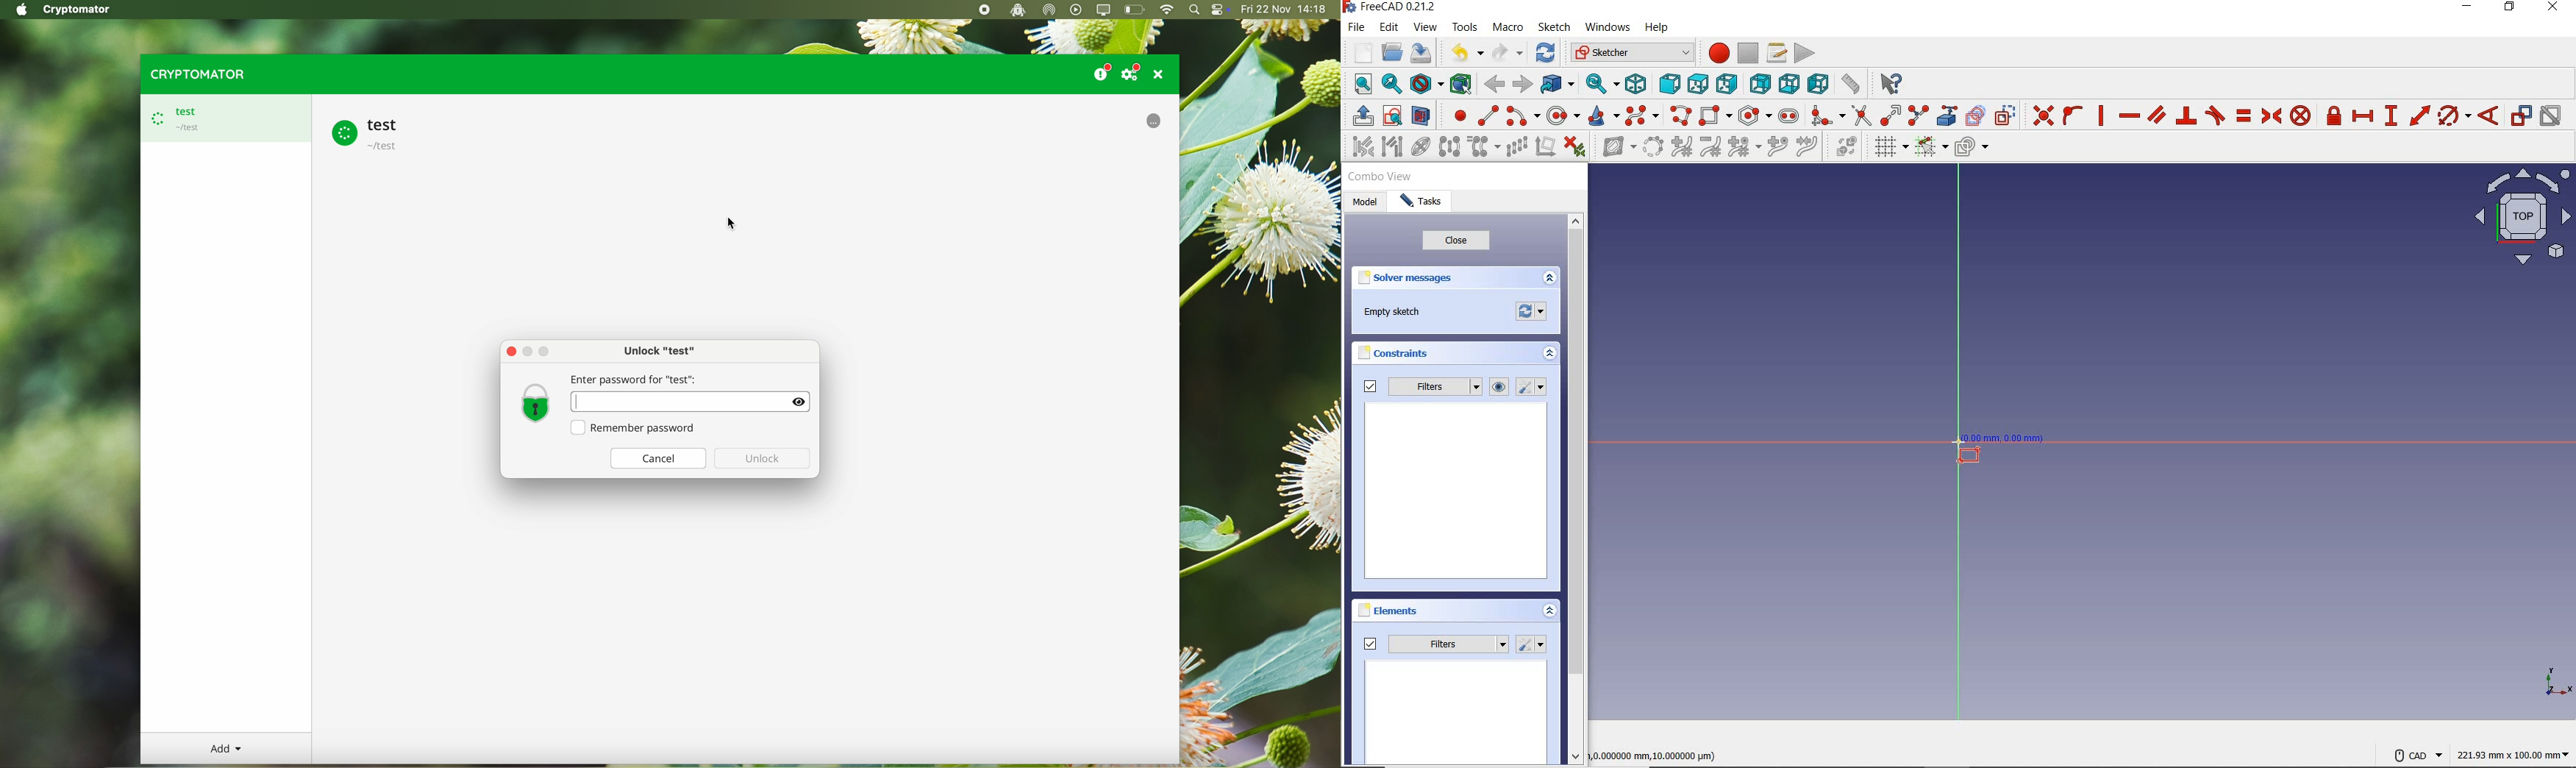  I want to click on draw style, so click(1425, 85).